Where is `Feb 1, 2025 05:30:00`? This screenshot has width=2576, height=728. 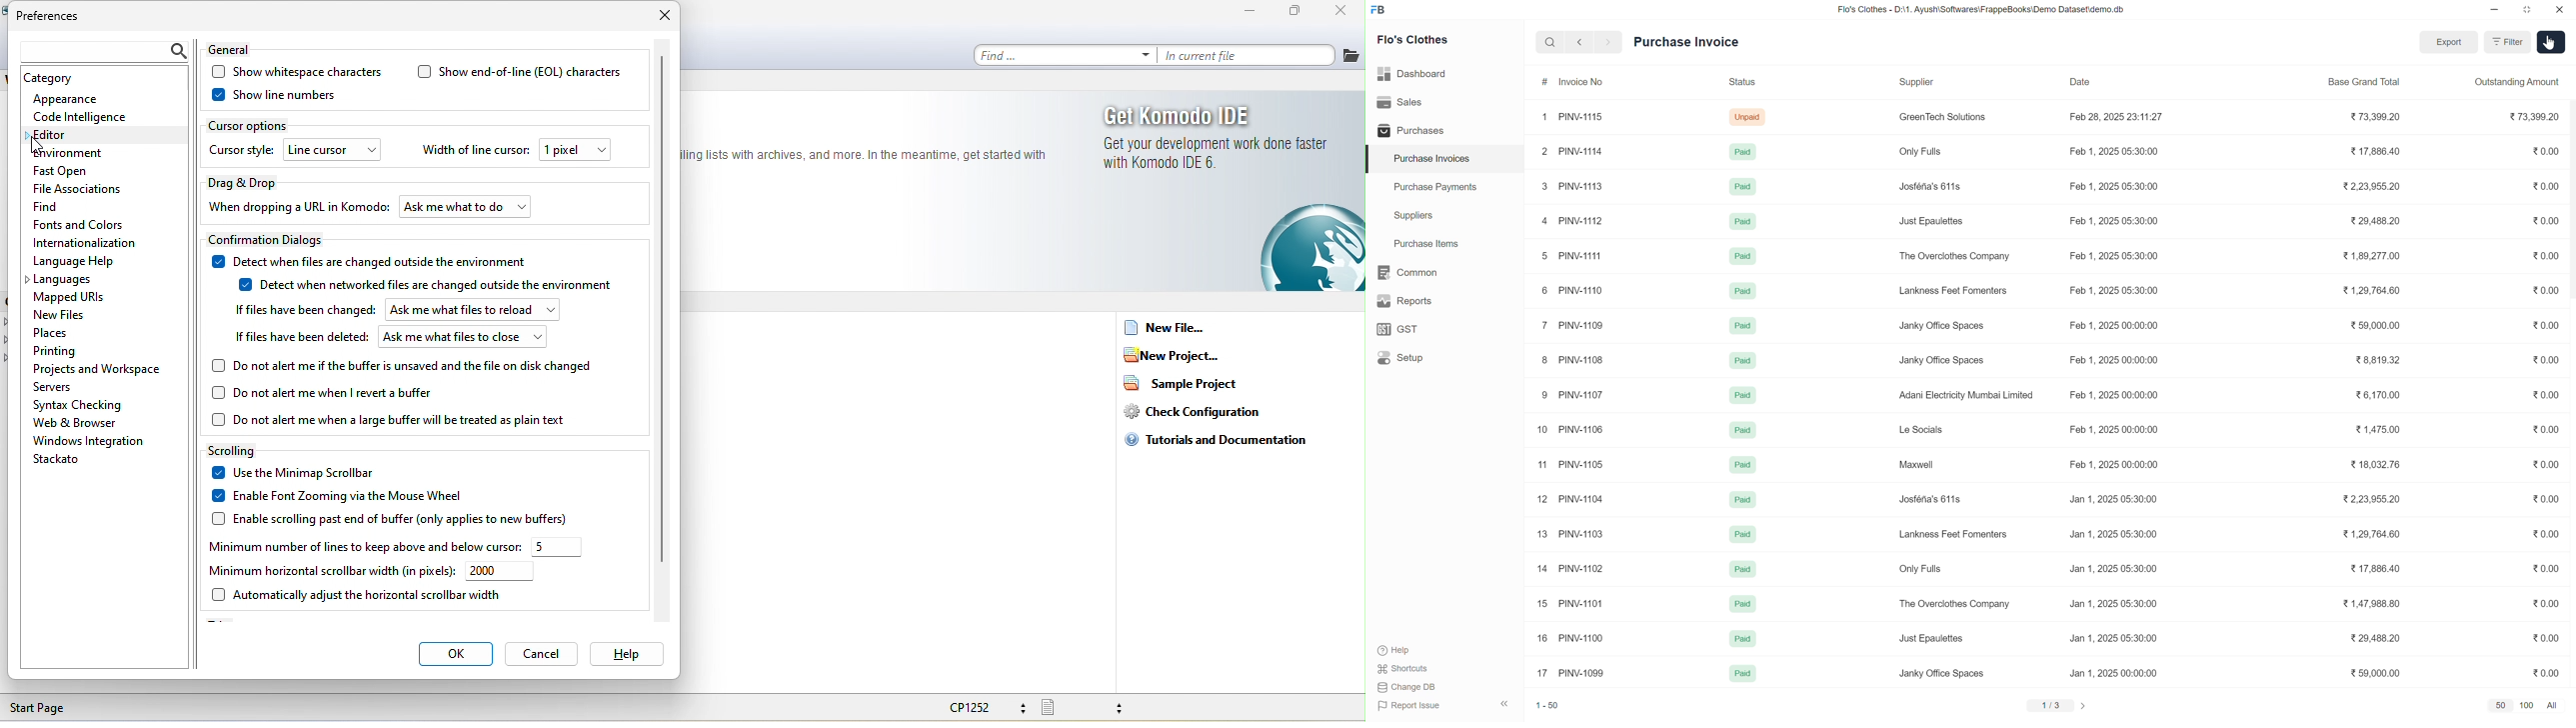 Feb 1, 2025 05:30:00 is located at coordinates (2117, 221).